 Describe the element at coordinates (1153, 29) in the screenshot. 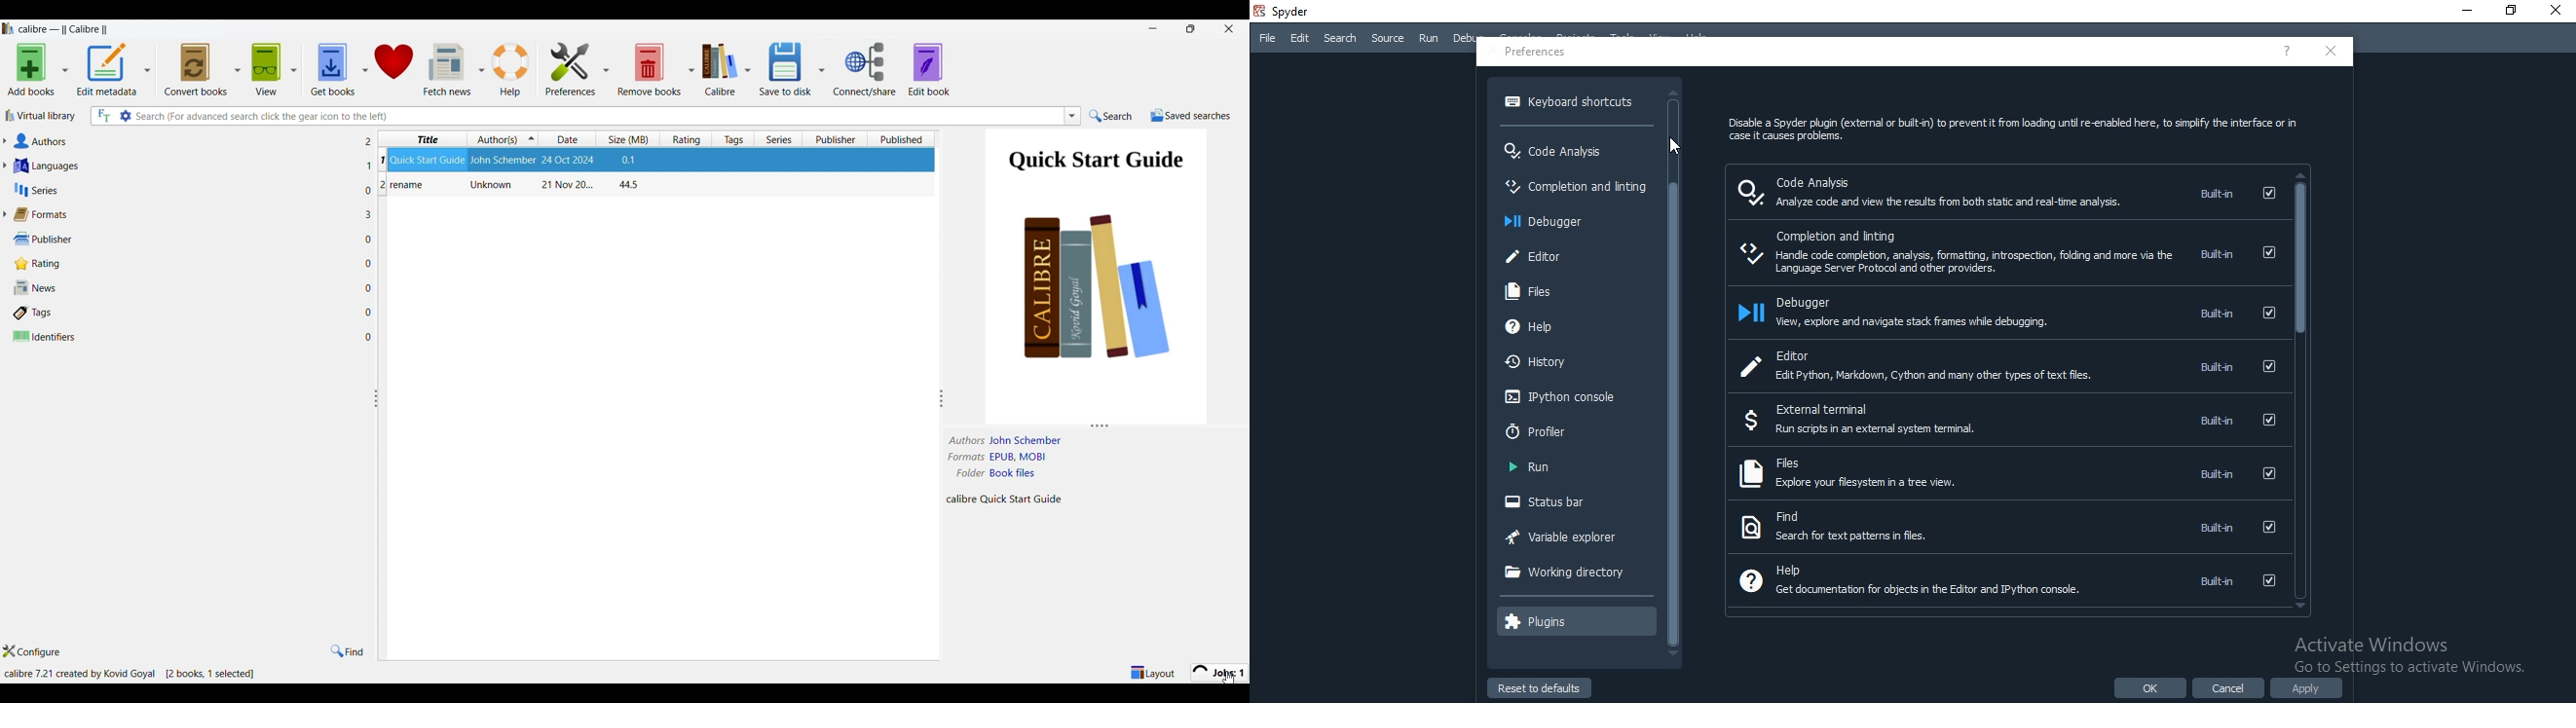

I see `Minimize` at that location.